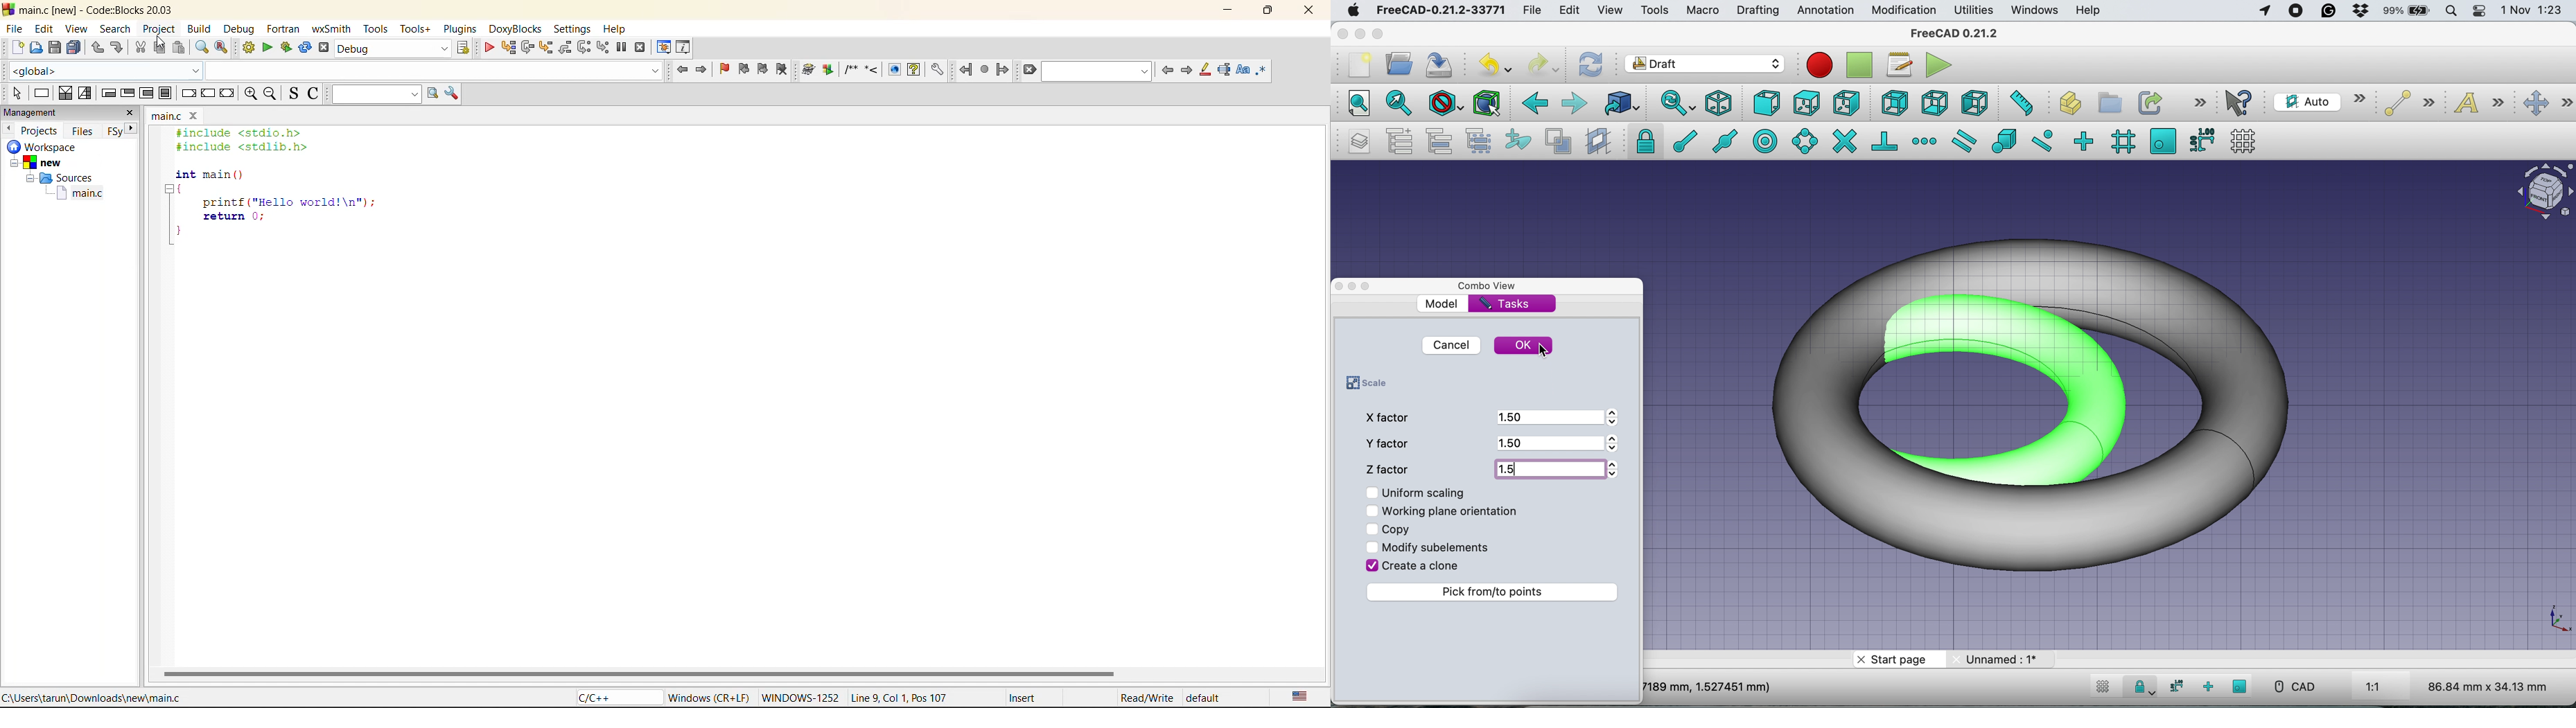 This screenshot has height=728, width=2576. Describe the element at coordinates (1543, 349) in the screenshot. I see `cursor` at that location.